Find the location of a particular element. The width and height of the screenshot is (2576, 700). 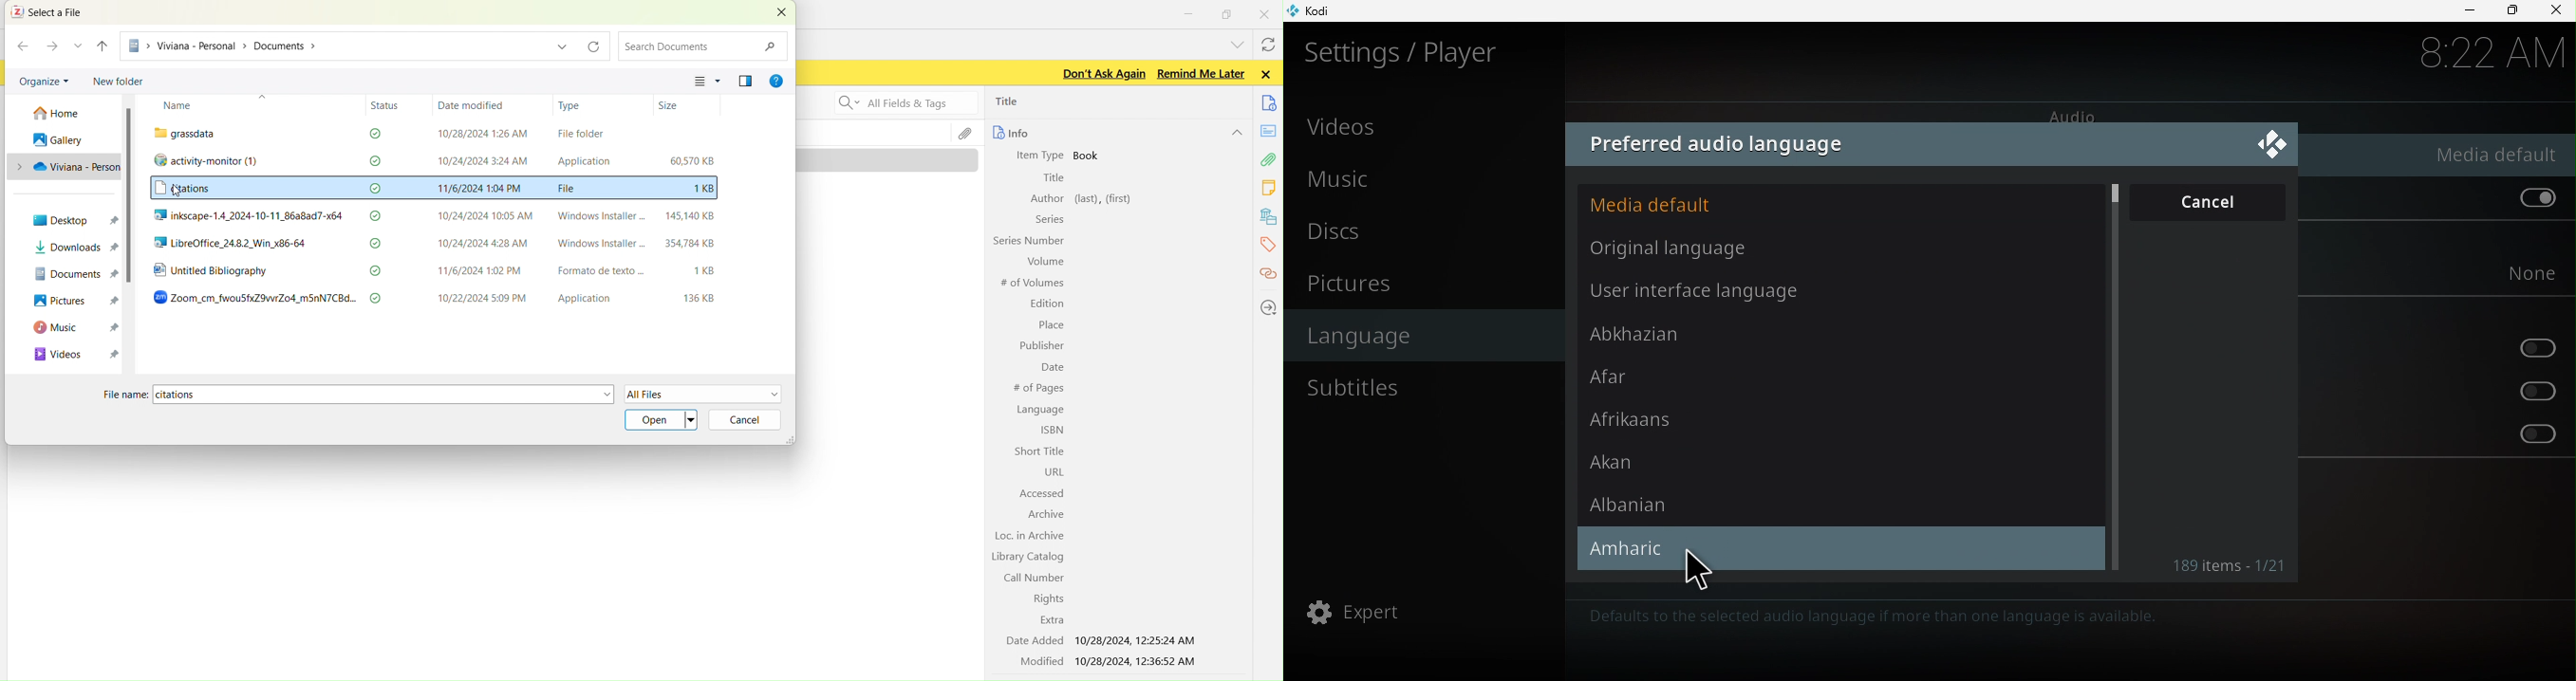

URL is located at coordinates (1051, 471).